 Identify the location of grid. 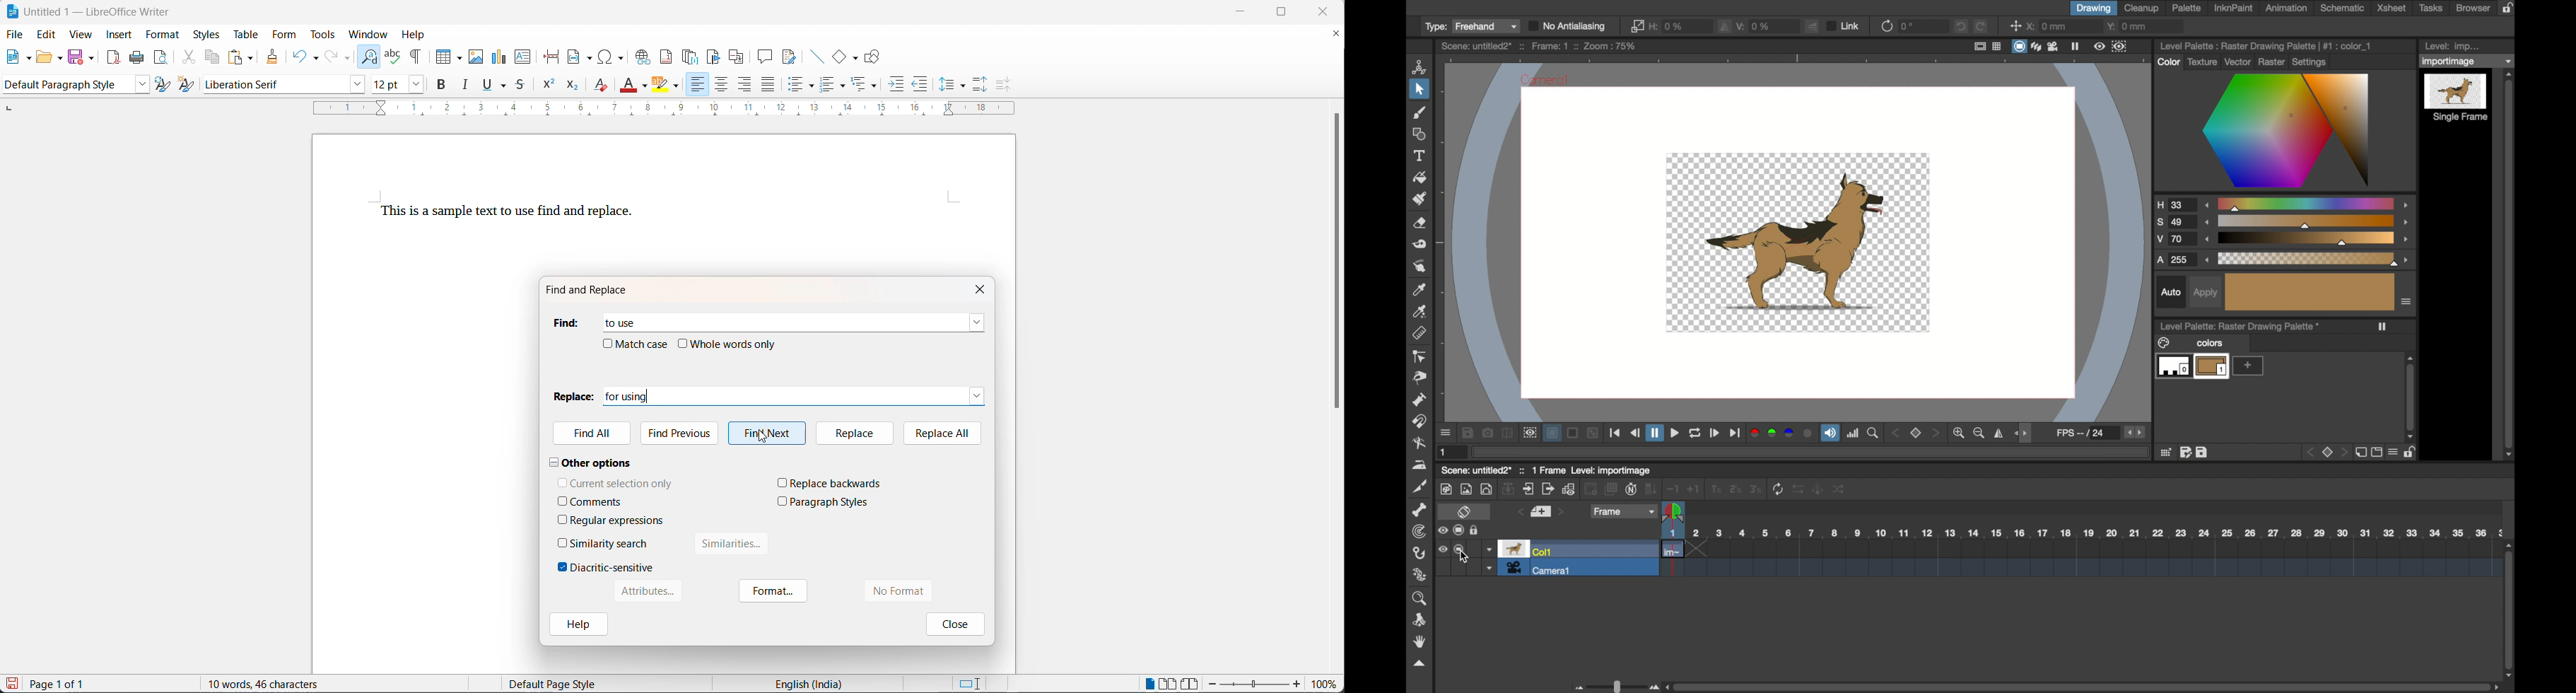
(2166, 452).